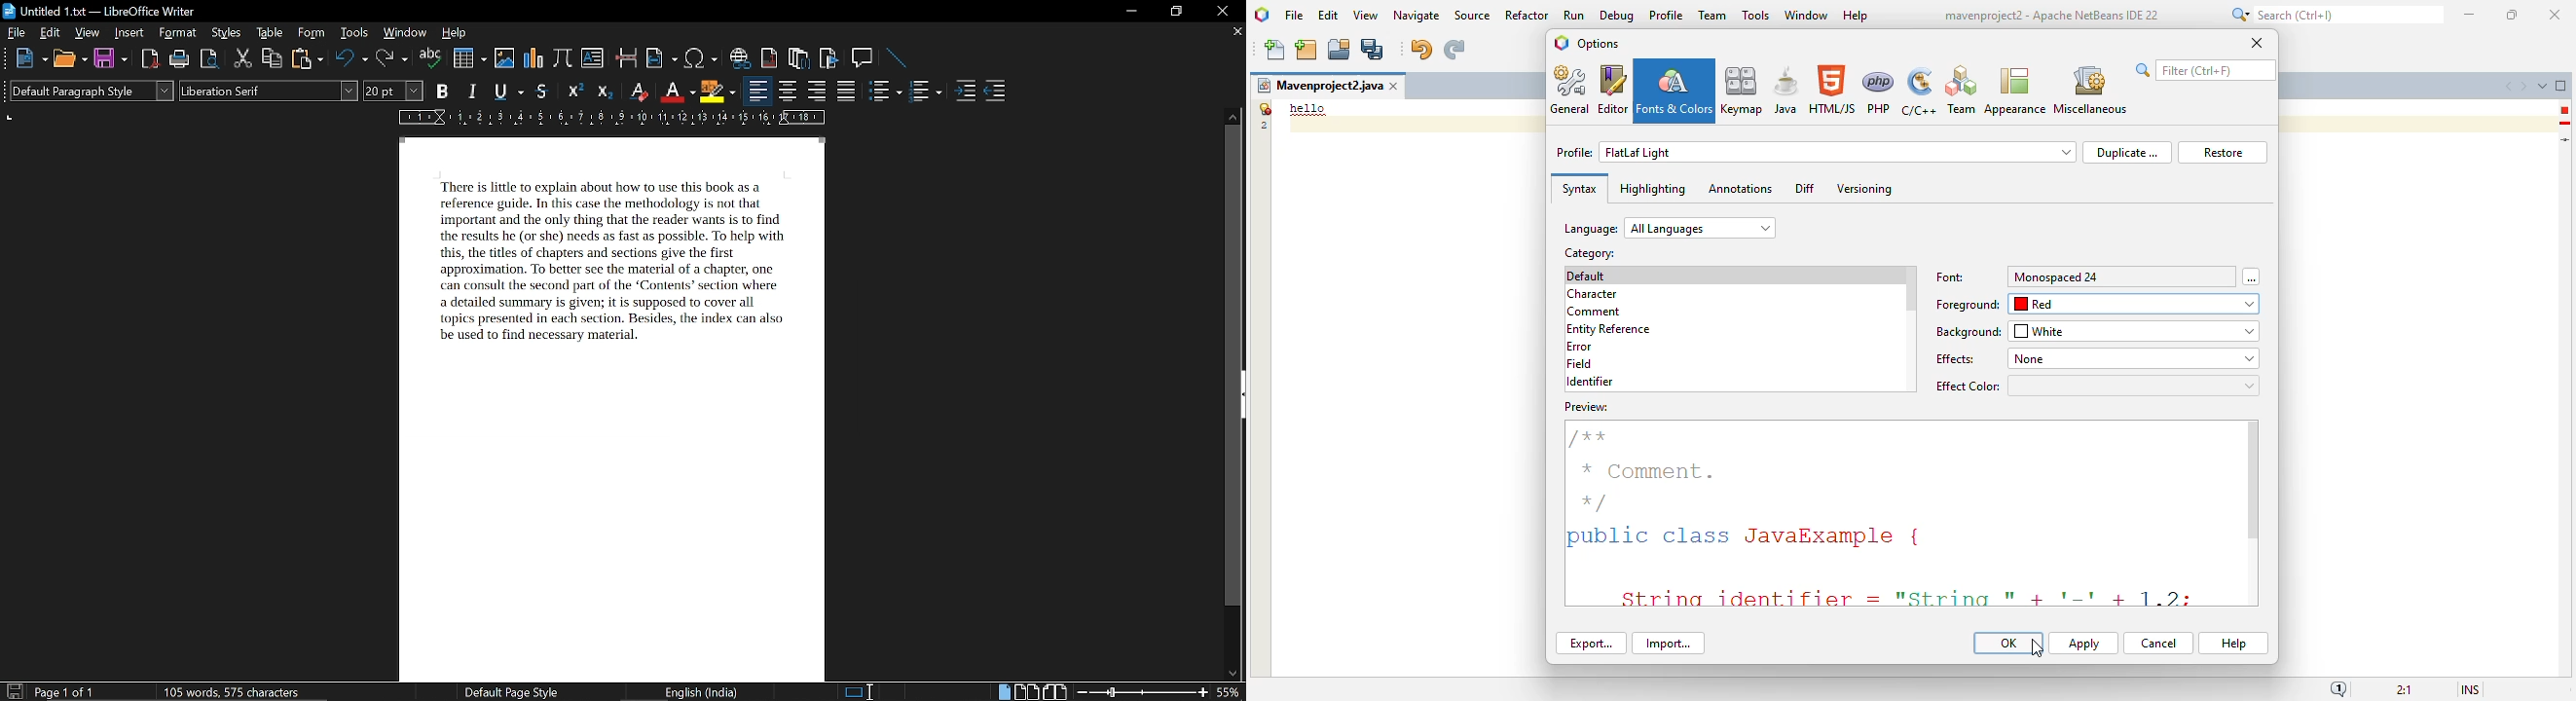 The width and height of the screenshot is (2576, 728). Describe the element at coordinates (593, 58) in the screenshot. I see `insert text` at that location.